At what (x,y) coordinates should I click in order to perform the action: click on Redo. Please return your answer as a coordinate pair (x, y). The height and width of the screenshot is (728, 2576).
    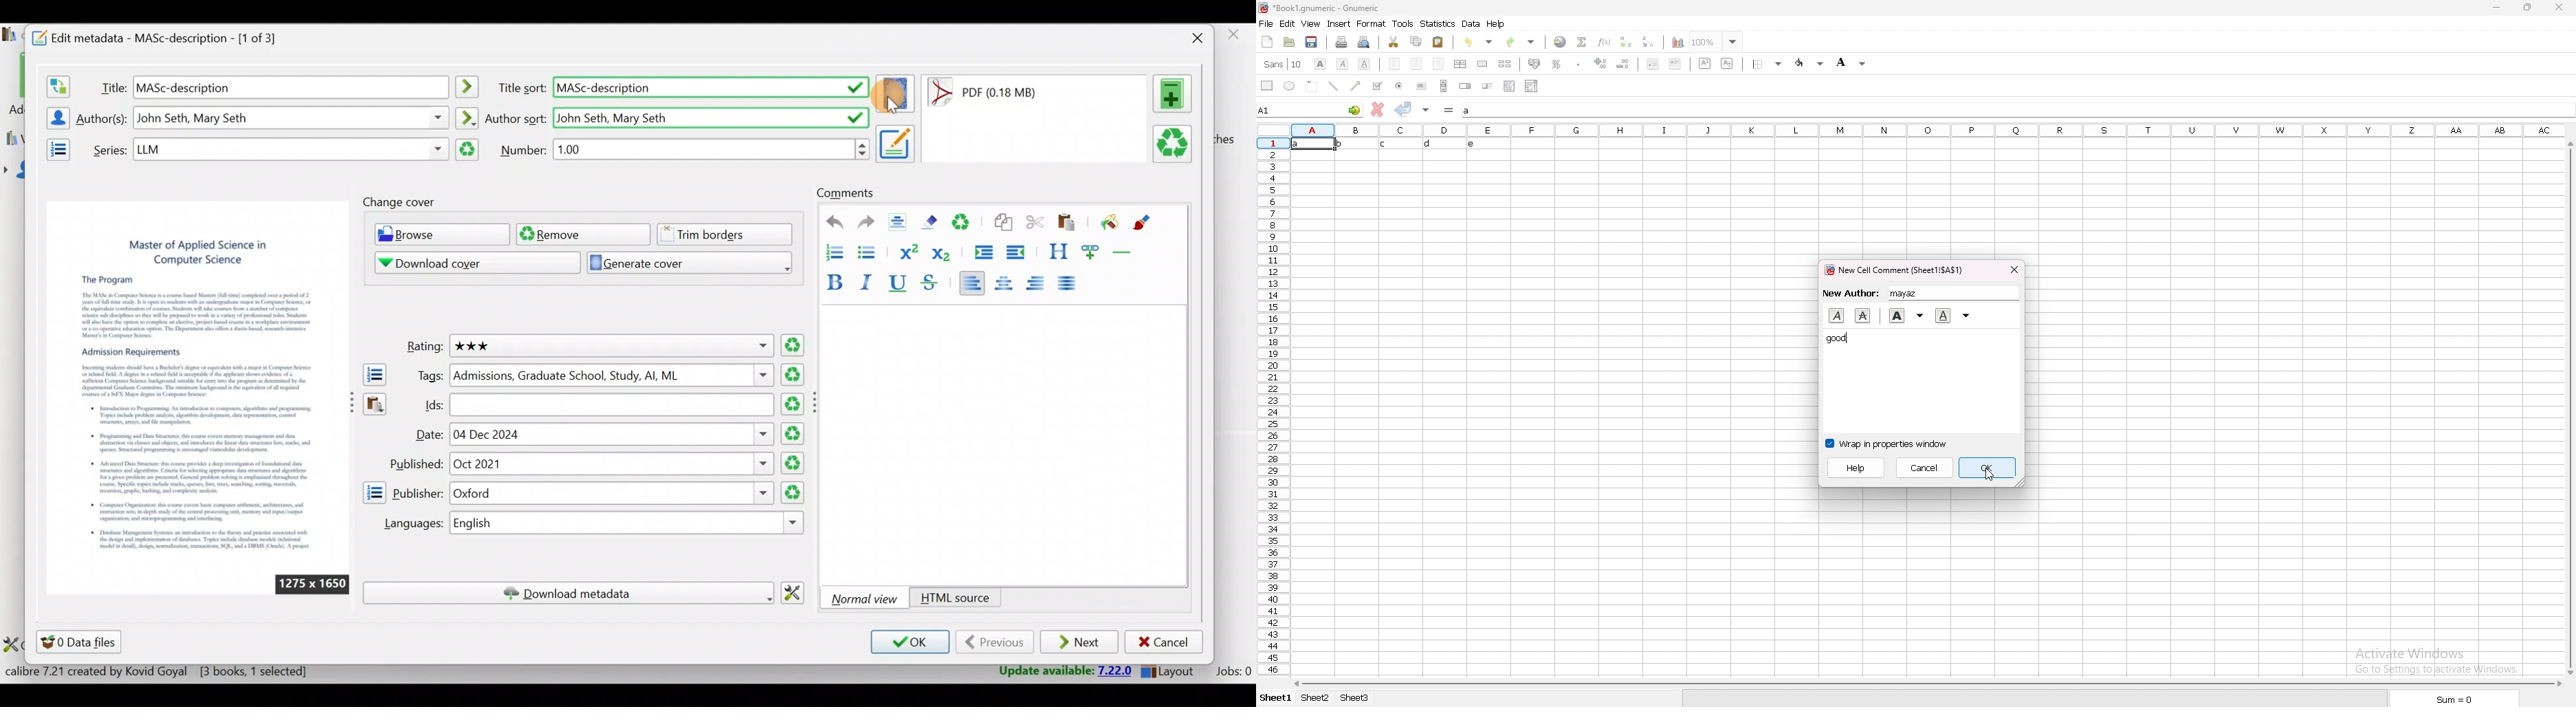
    Looking at the image, I should click on (866, 224).